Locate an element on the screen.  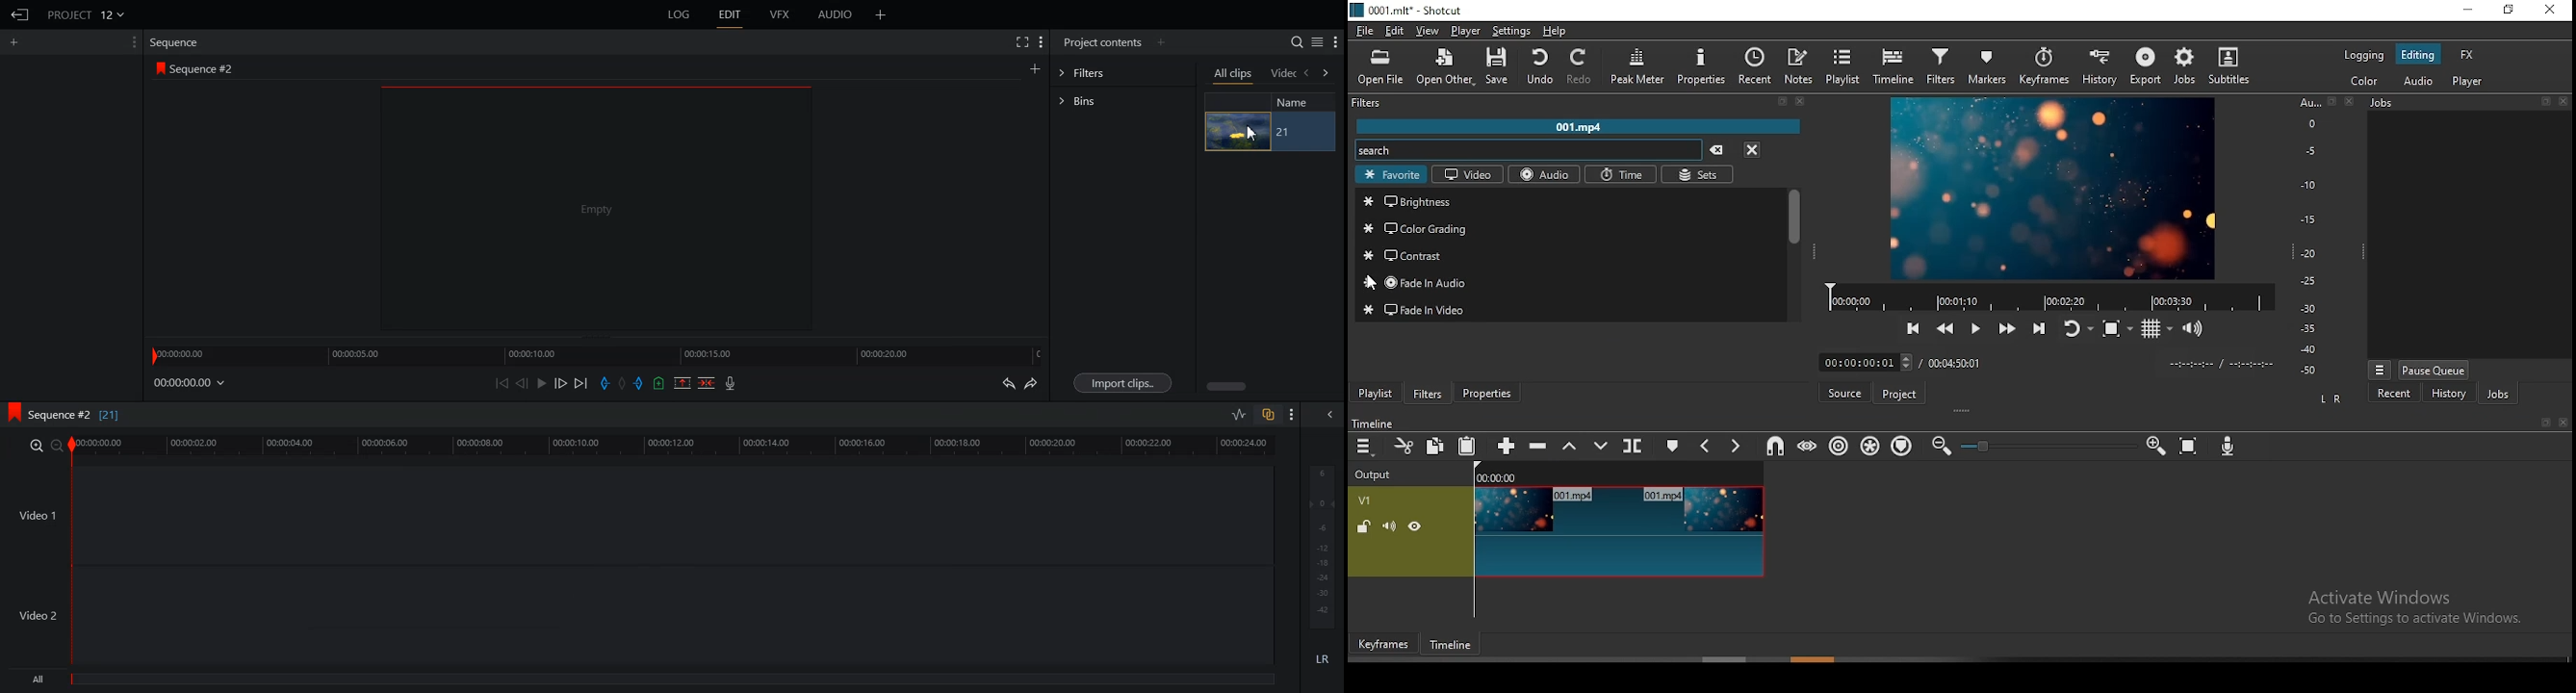
zoom in or zoom out slider is located at coordinates (2048, 445).